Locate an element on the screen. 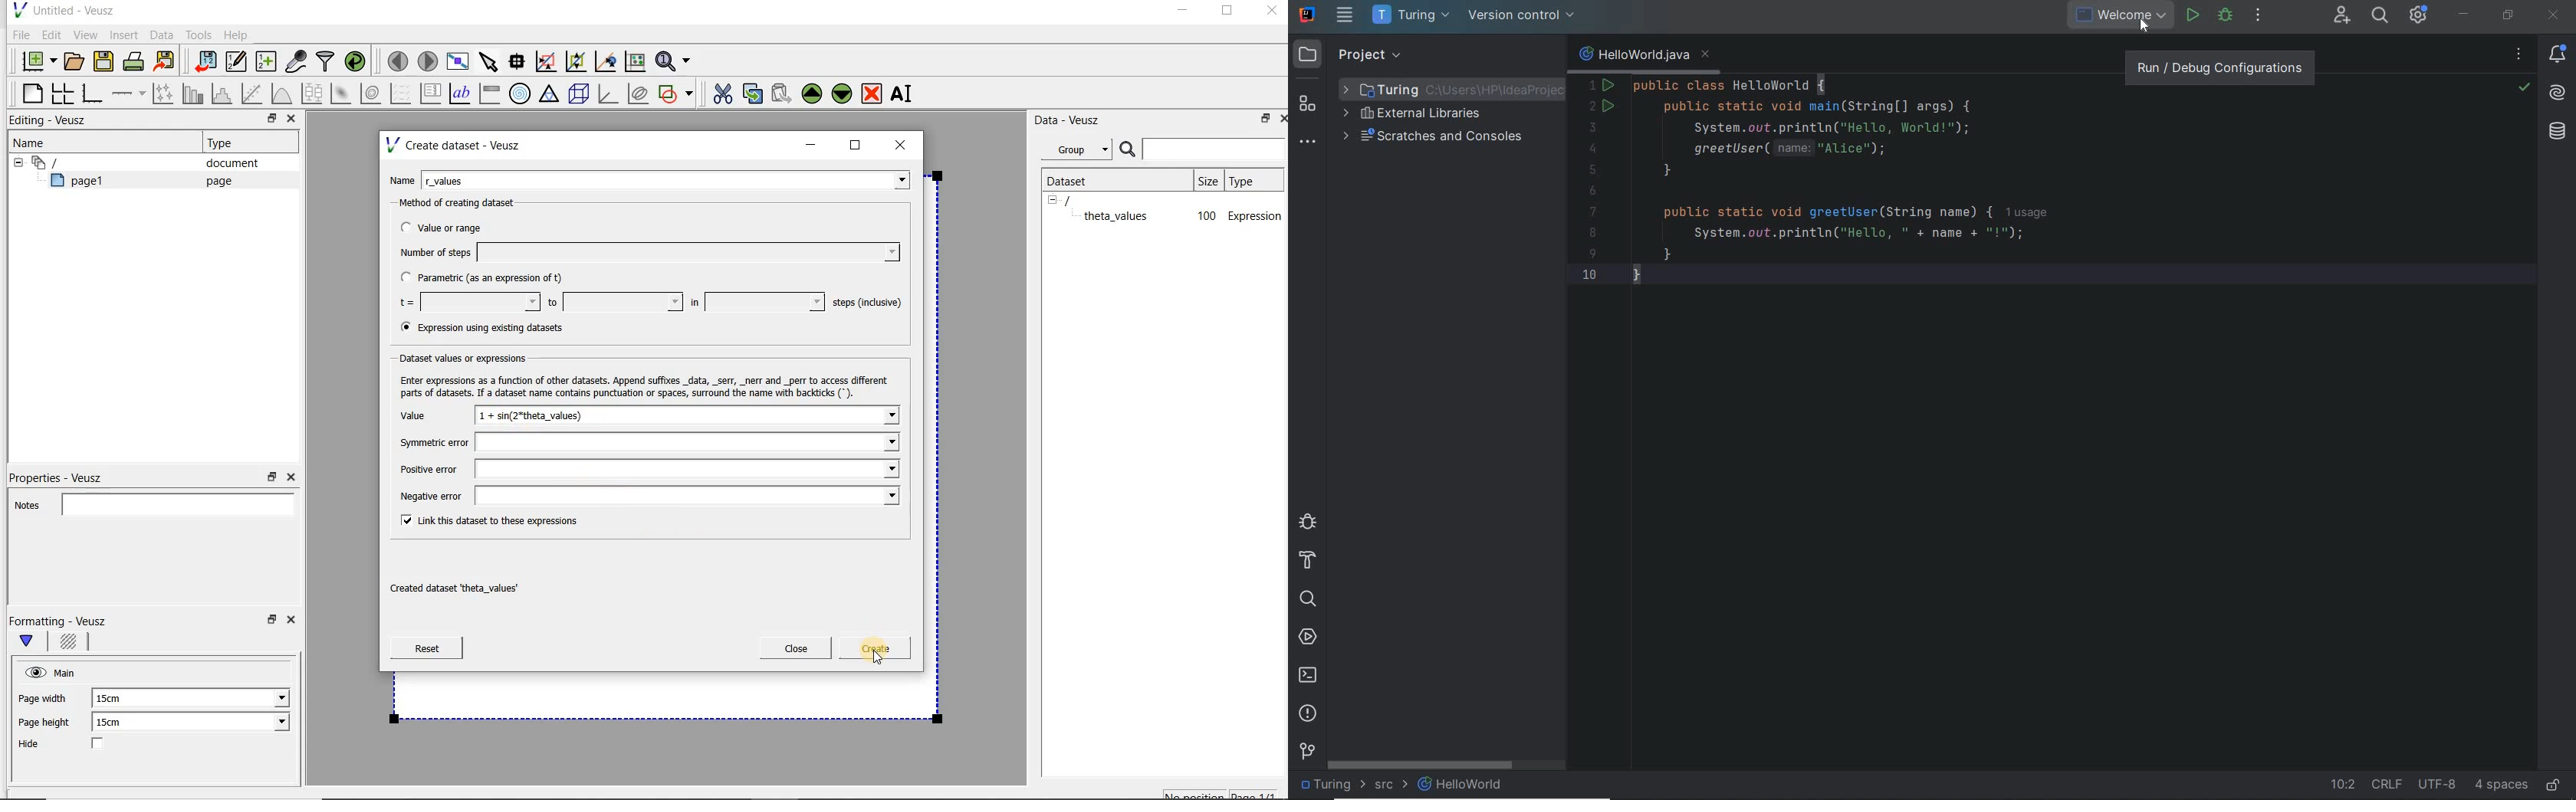  Expression is located at coordinates (1255, 215).